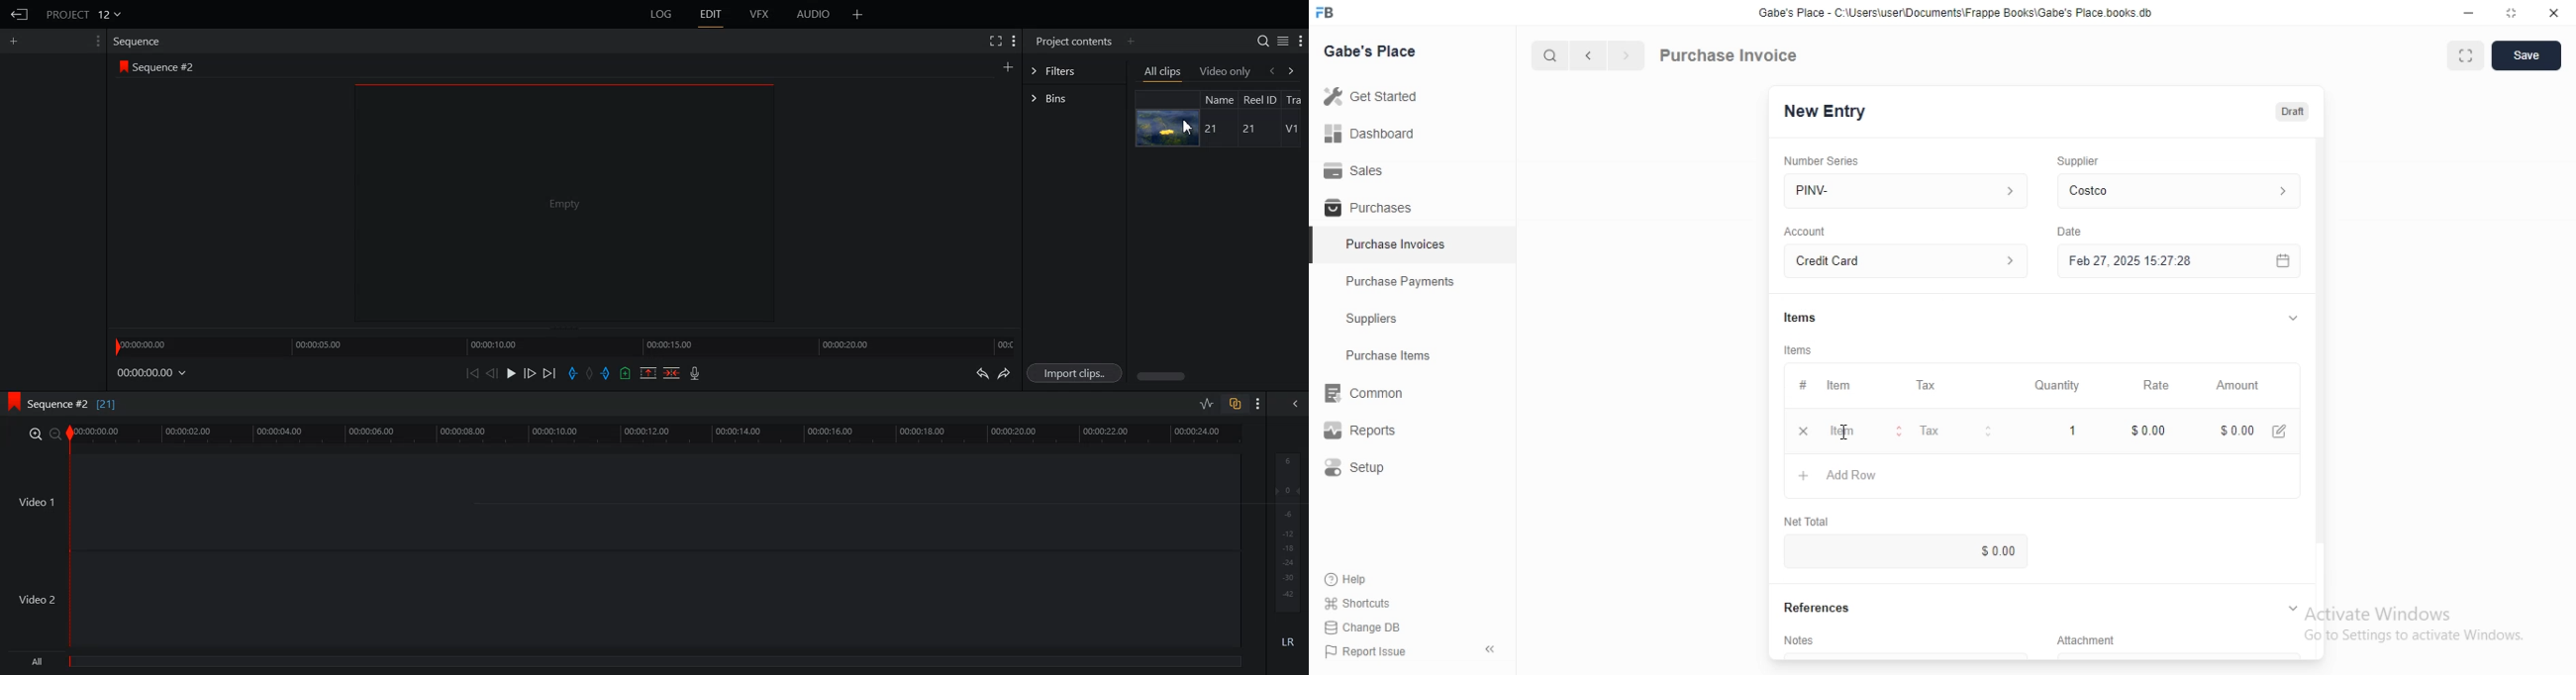 This screenshot has width=2576, height=700. Describe the element at coordinates (121, 65) in the screenshot. I see `logo` at that location.